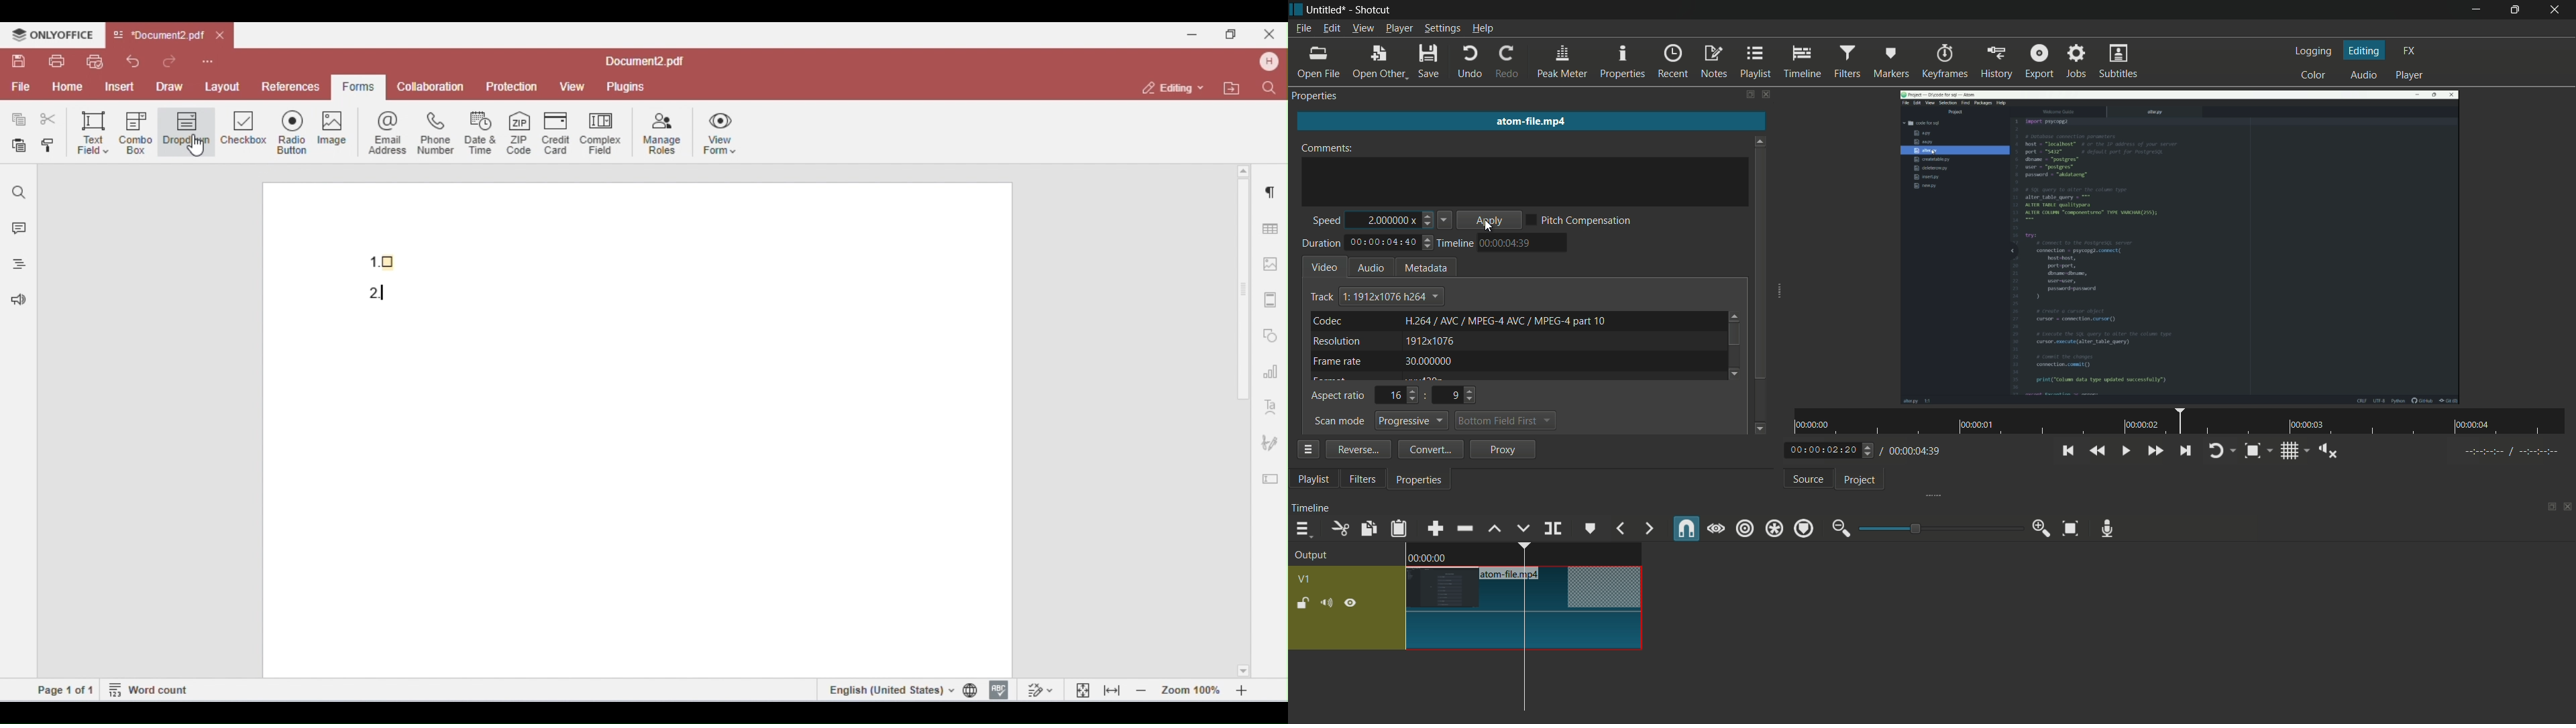 This screenshot has height=728, width=2576. What do you see at coordinates (2076, 61) in the screenshot?
I see `jobs` at bounding box center [2076, 61].